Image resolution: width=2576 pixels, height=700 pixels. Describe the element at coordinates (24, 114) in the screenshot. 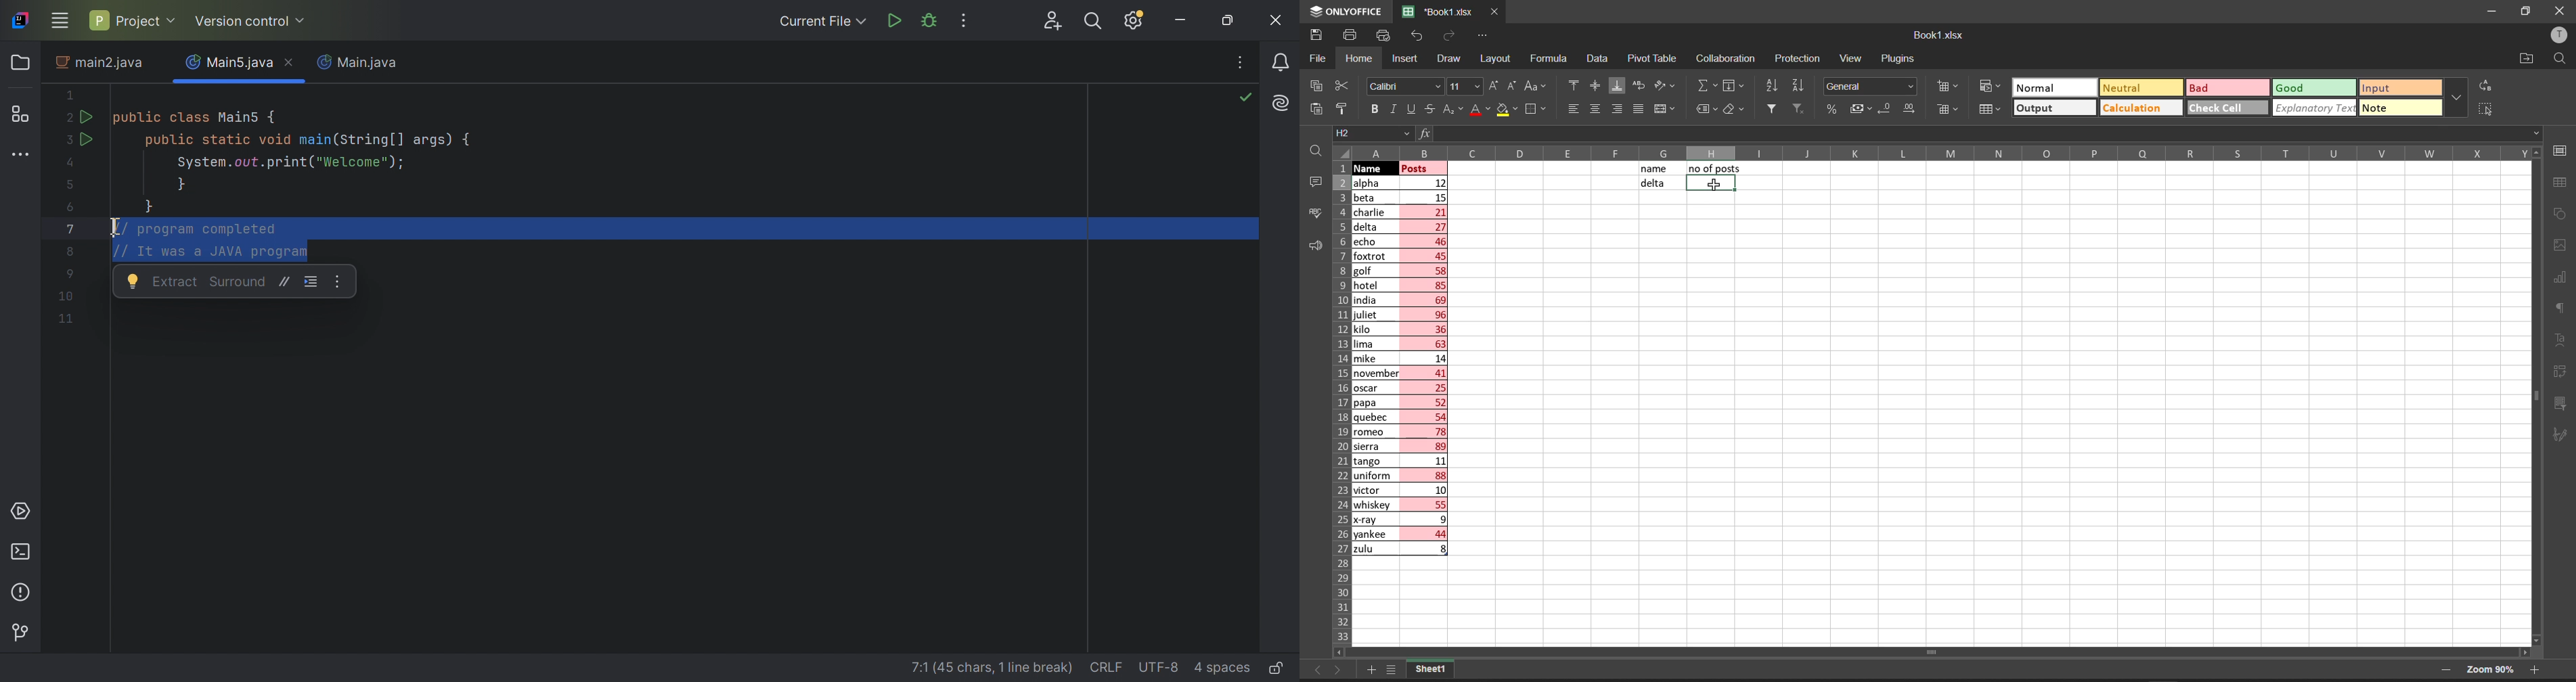

I see `Structure` at that location.